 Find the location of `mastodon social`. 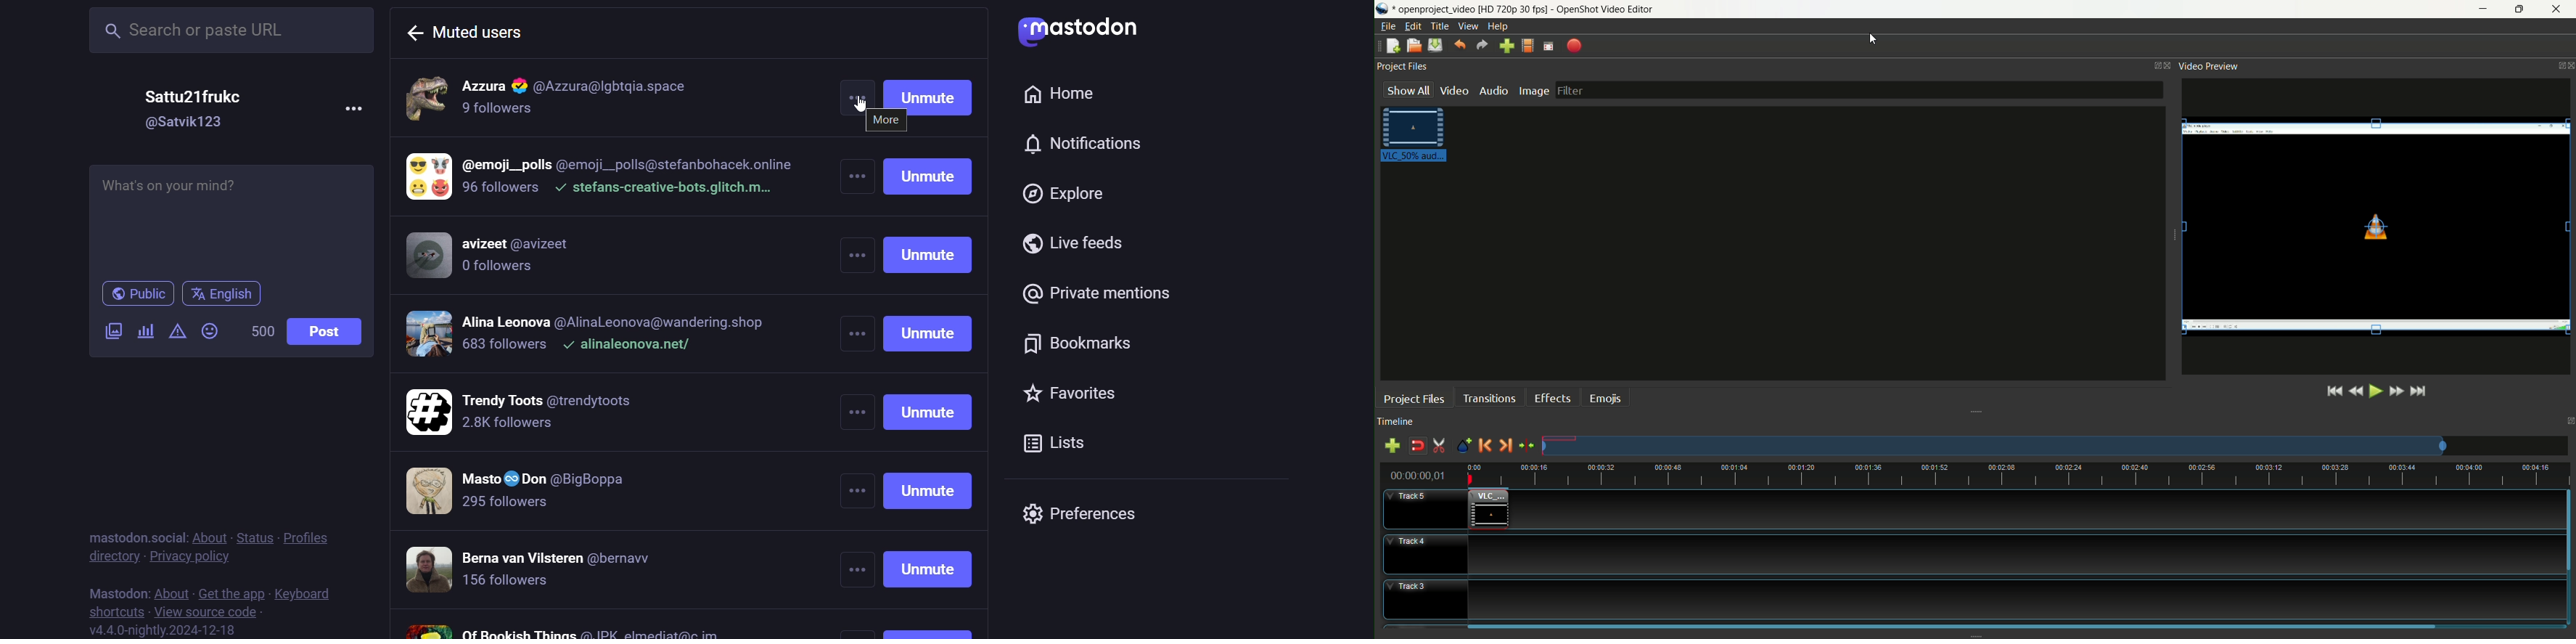

mastodon social is located at coordinates (135, 535).